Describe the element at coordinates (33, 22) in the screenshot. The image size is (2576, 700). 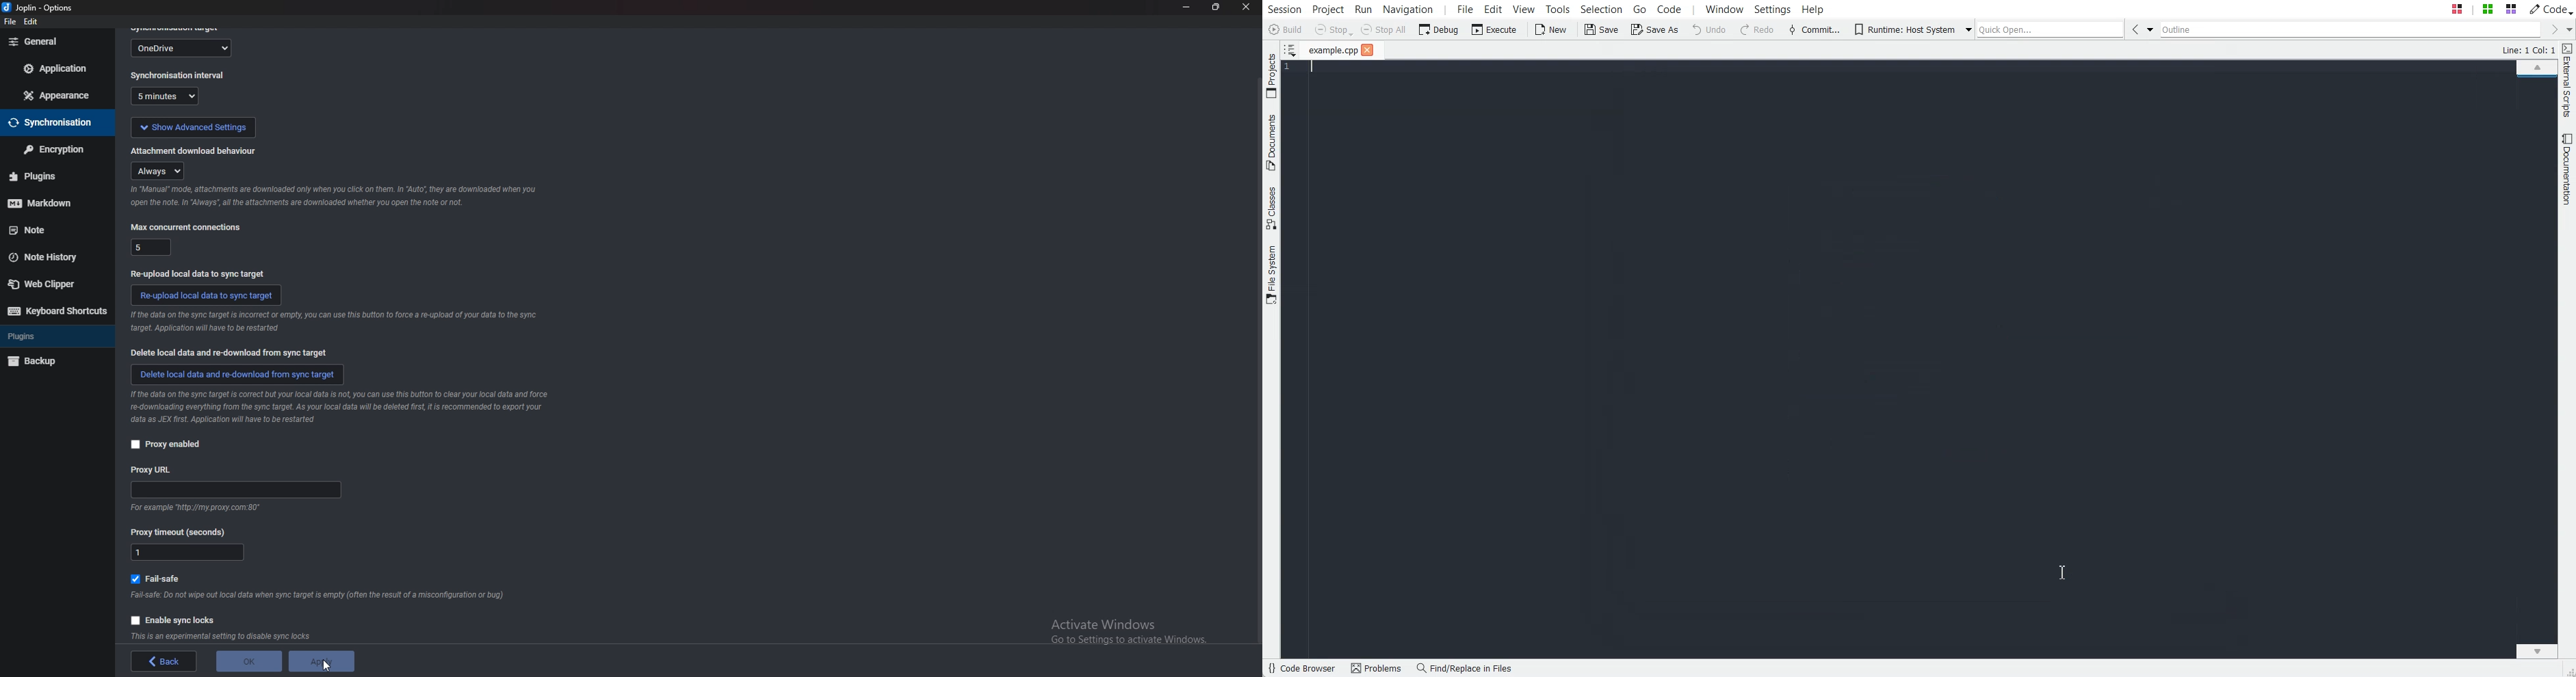
I see `edit` at that location.